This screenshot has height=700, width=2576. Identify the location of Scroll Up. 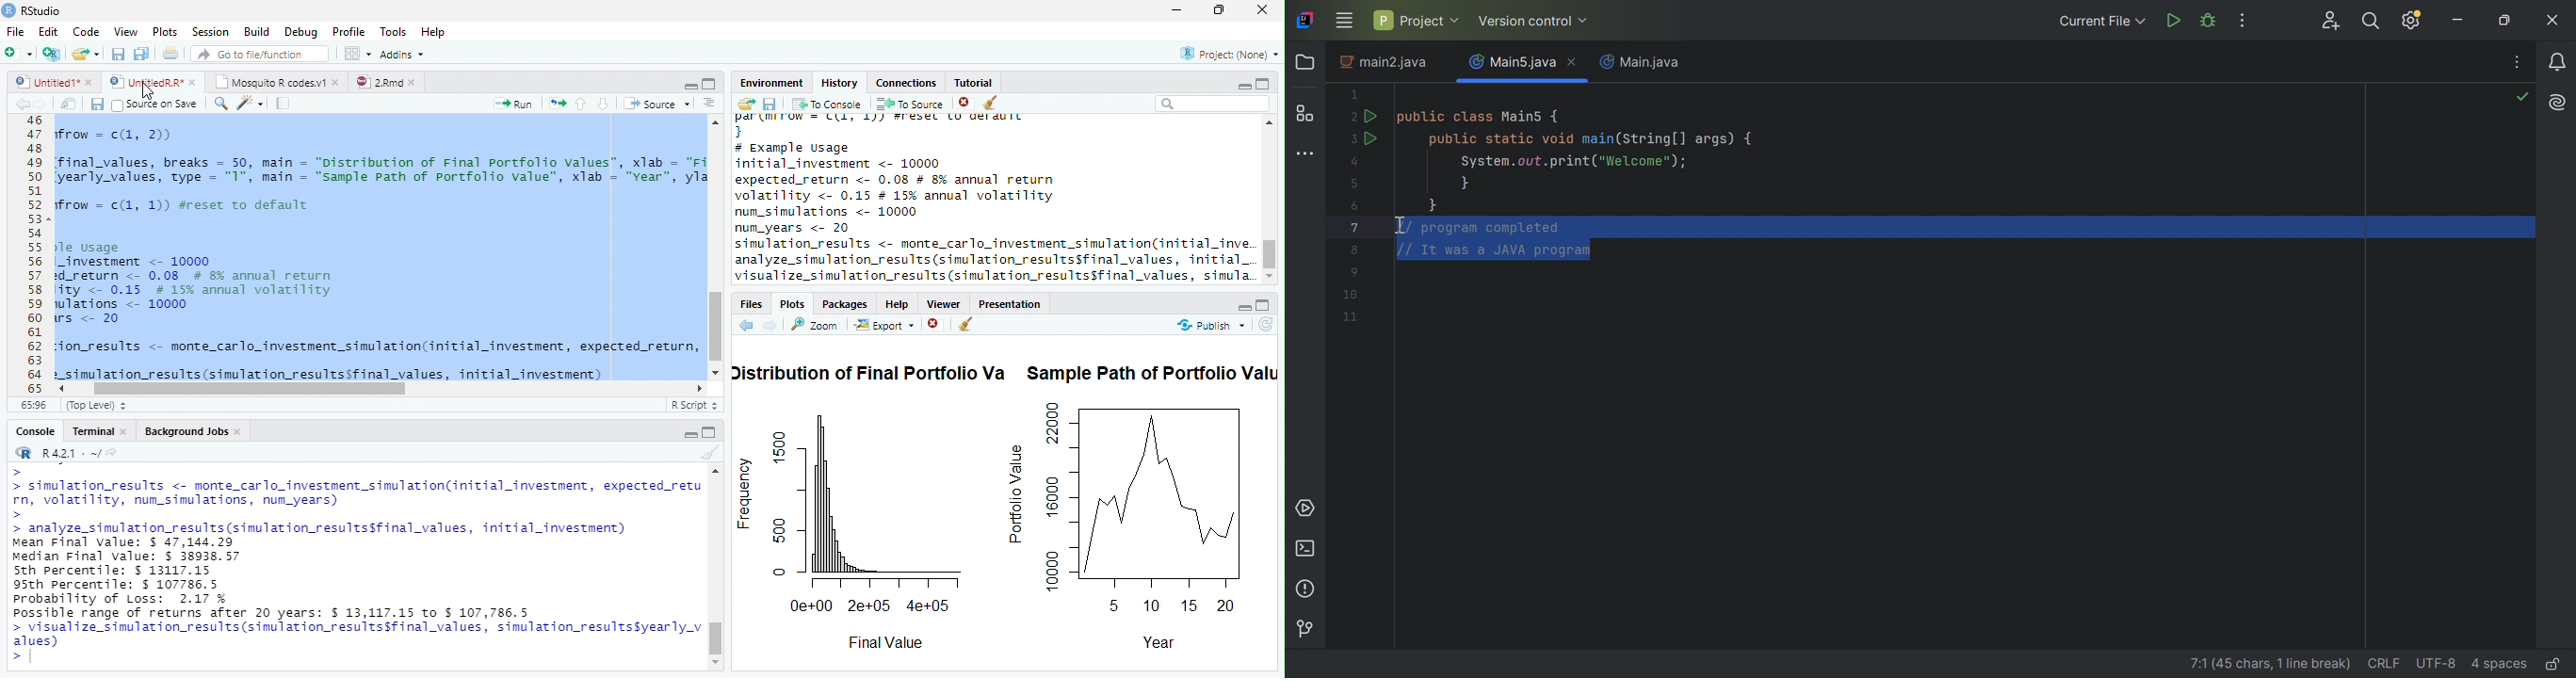
(716, 124).